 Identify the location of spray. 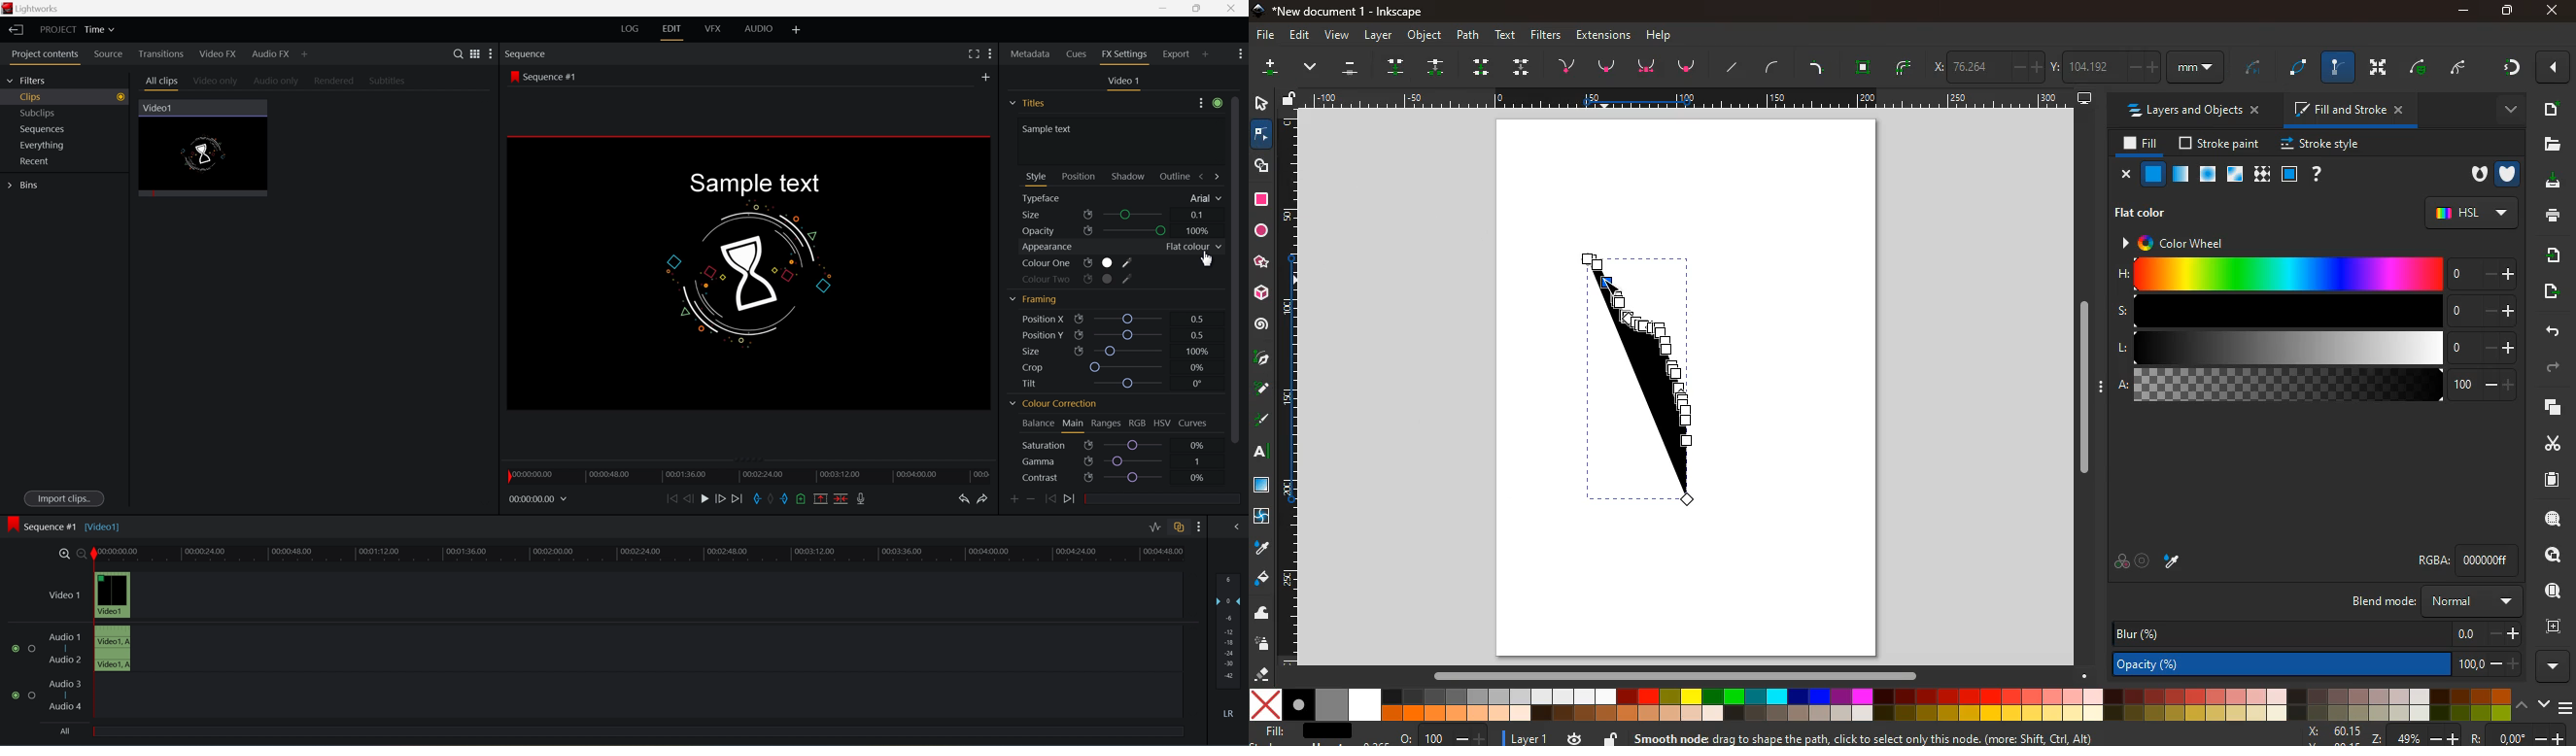
(1266, 644).